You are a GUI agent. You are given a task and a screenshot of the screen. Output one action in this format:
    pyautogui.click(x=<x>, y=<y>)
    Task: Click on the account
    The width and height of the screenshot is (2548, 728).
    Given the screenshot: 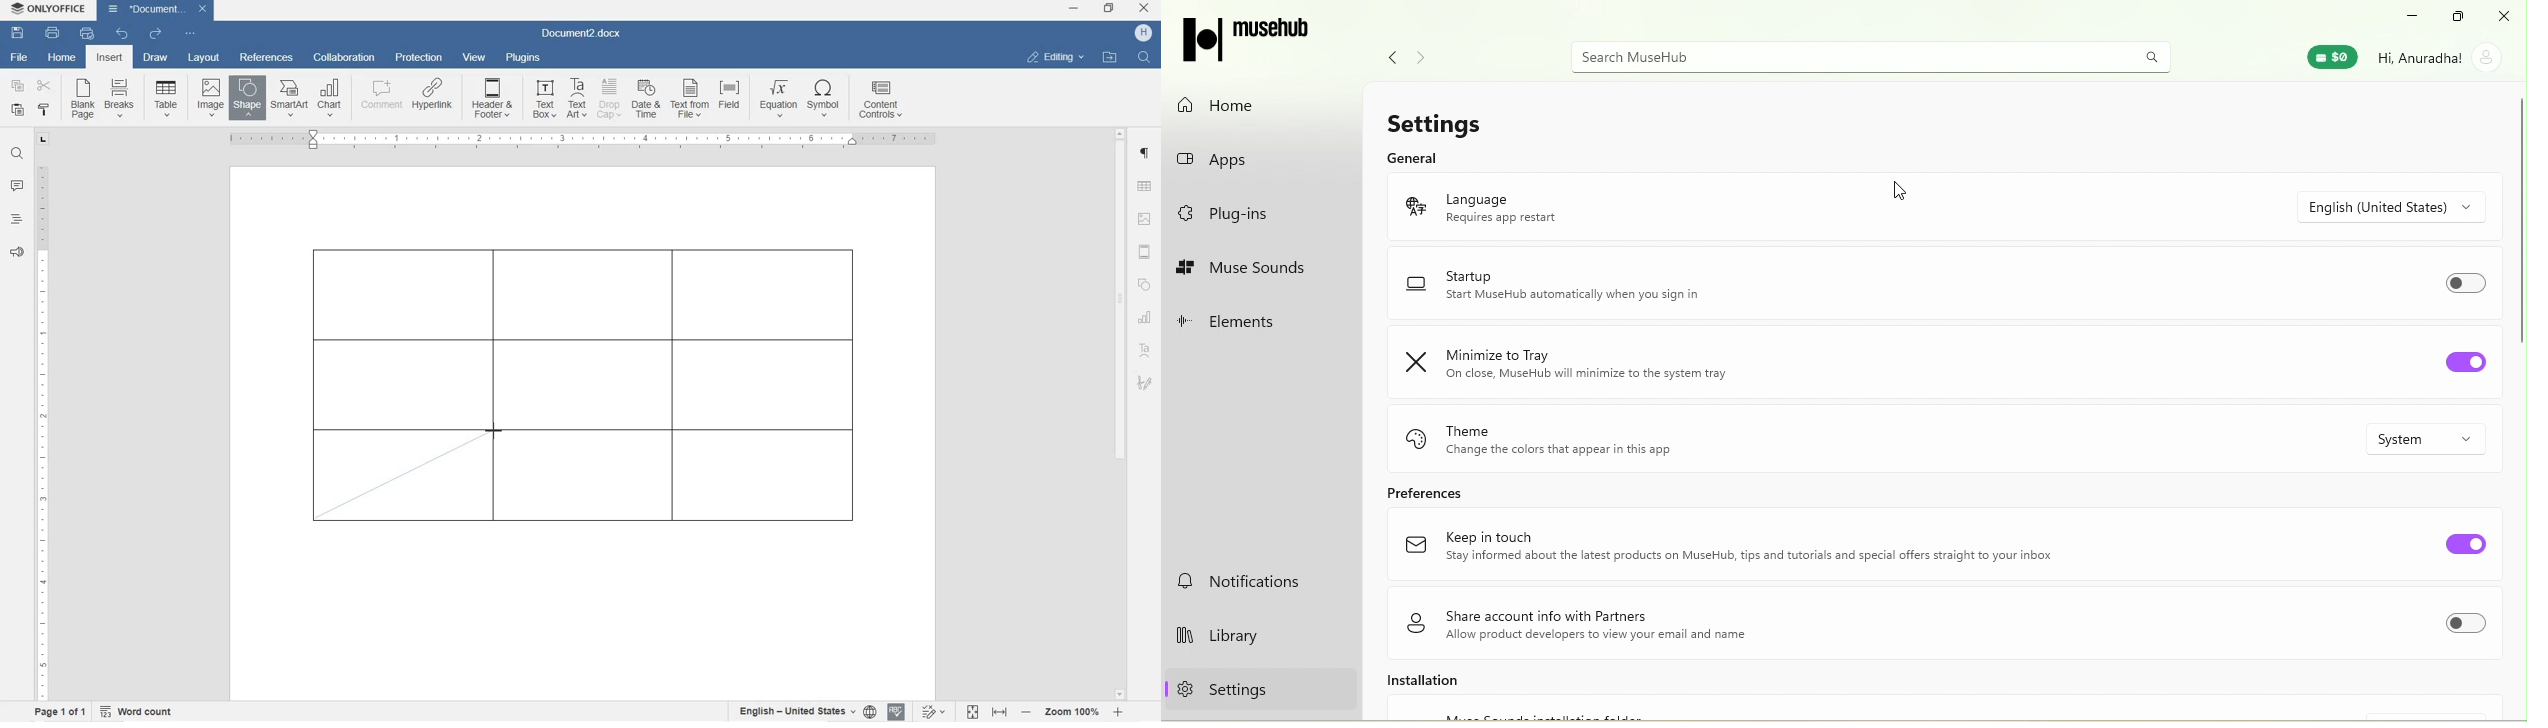 What is the action you would take?
    pyautogui.click(x=2444, y=56)
    